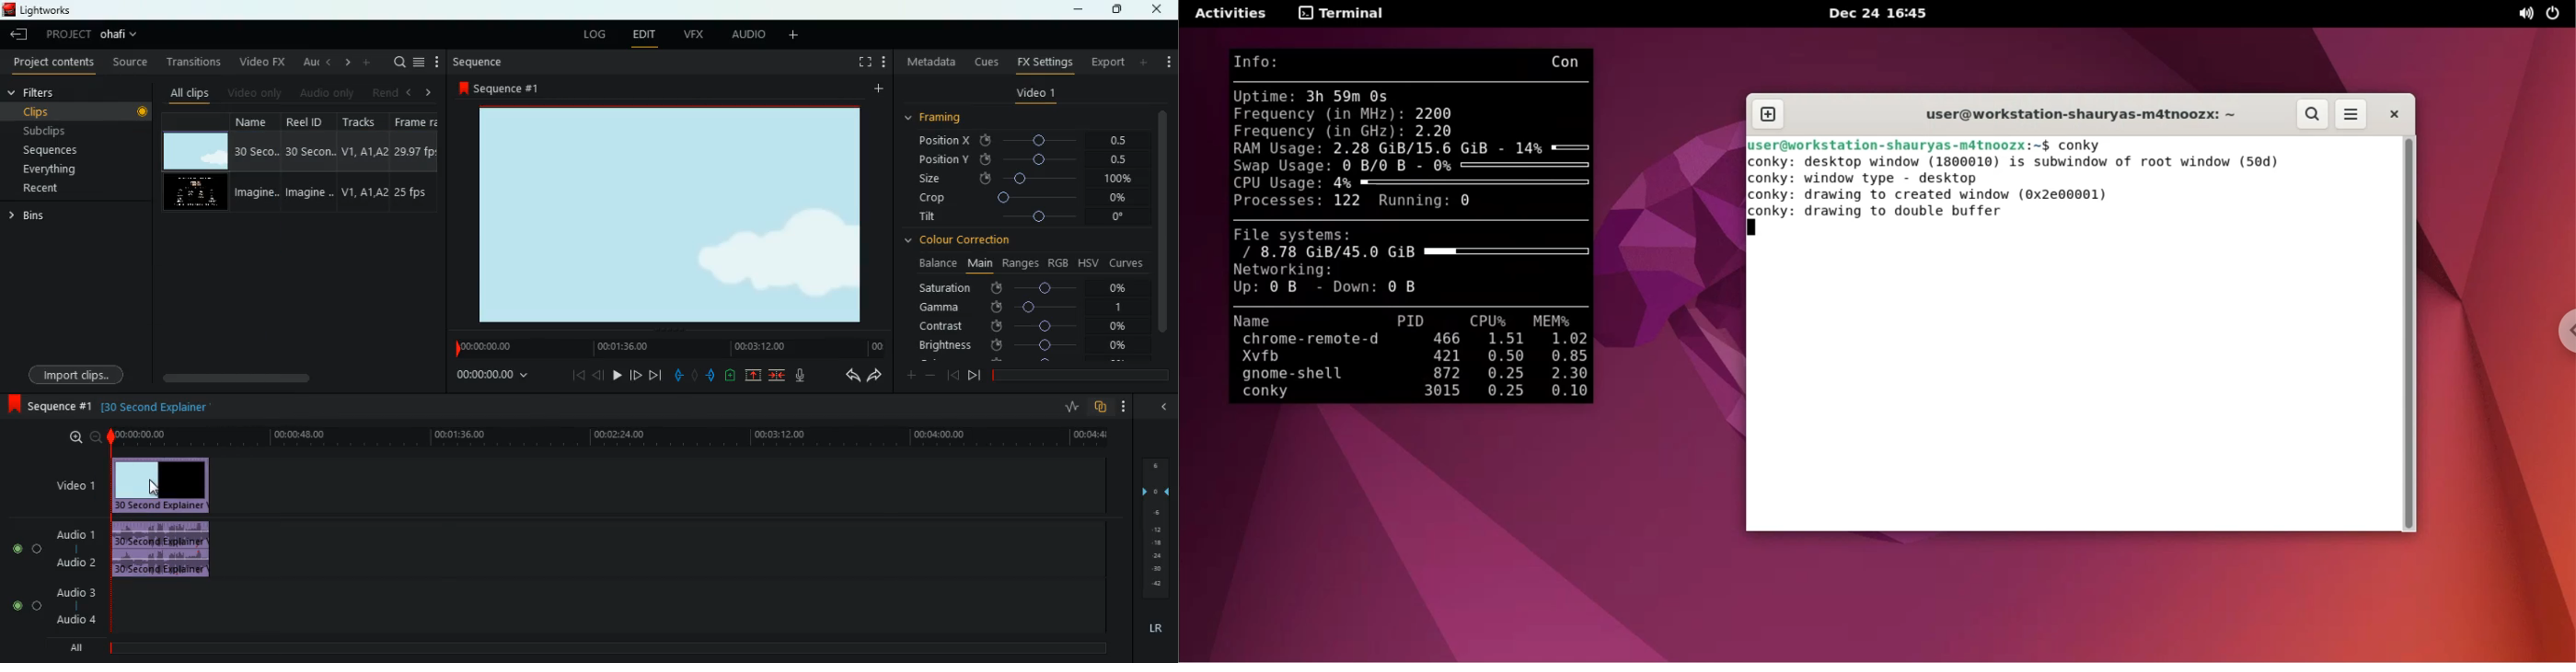  What do you see at coordinates (36, 216) in the screenshot?
I see `bins` at bounding box center [36, 216].